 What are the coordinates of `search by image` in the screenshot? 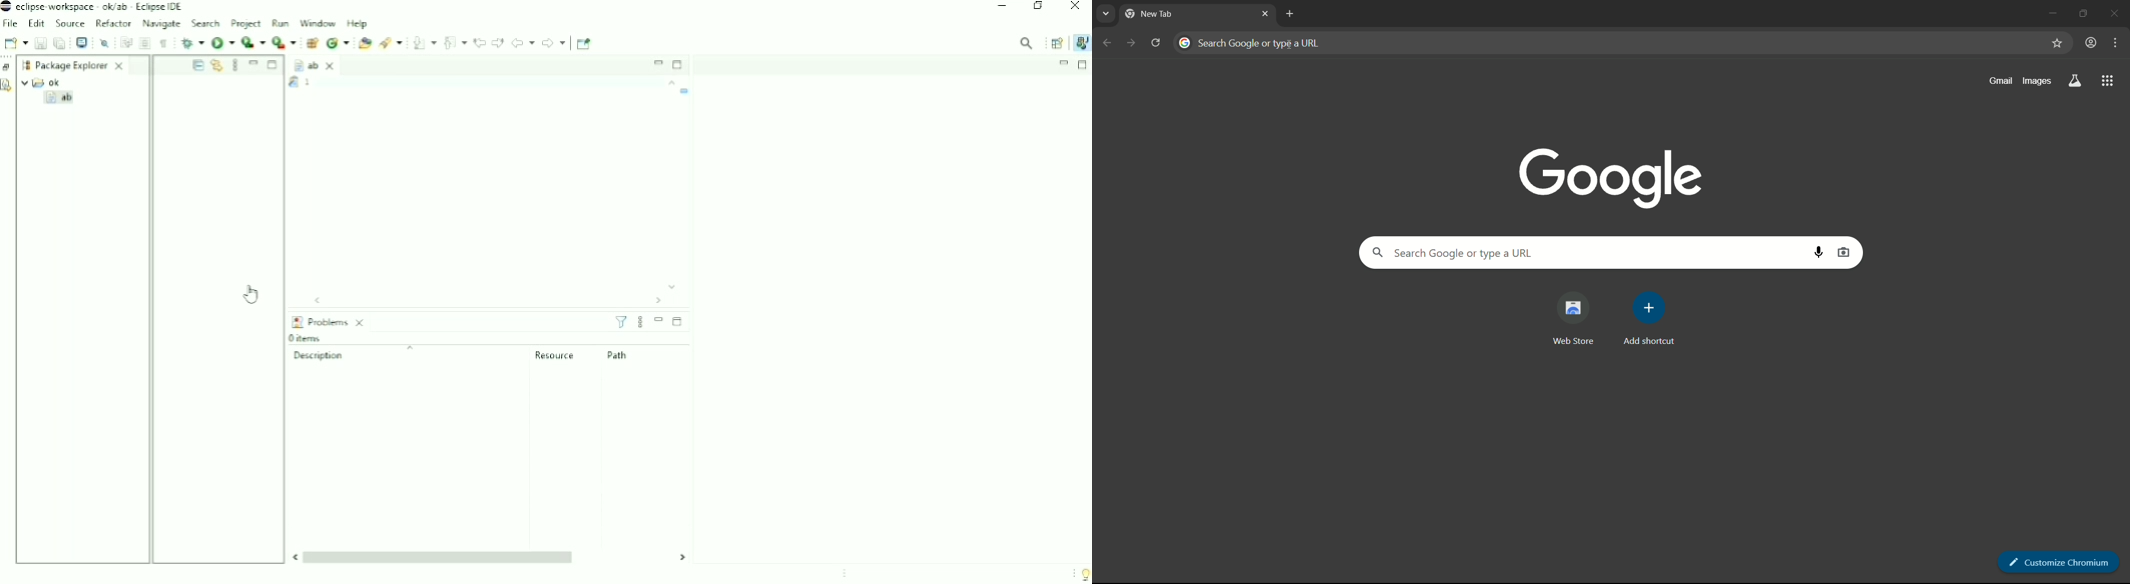 It's located at (1844, 253).